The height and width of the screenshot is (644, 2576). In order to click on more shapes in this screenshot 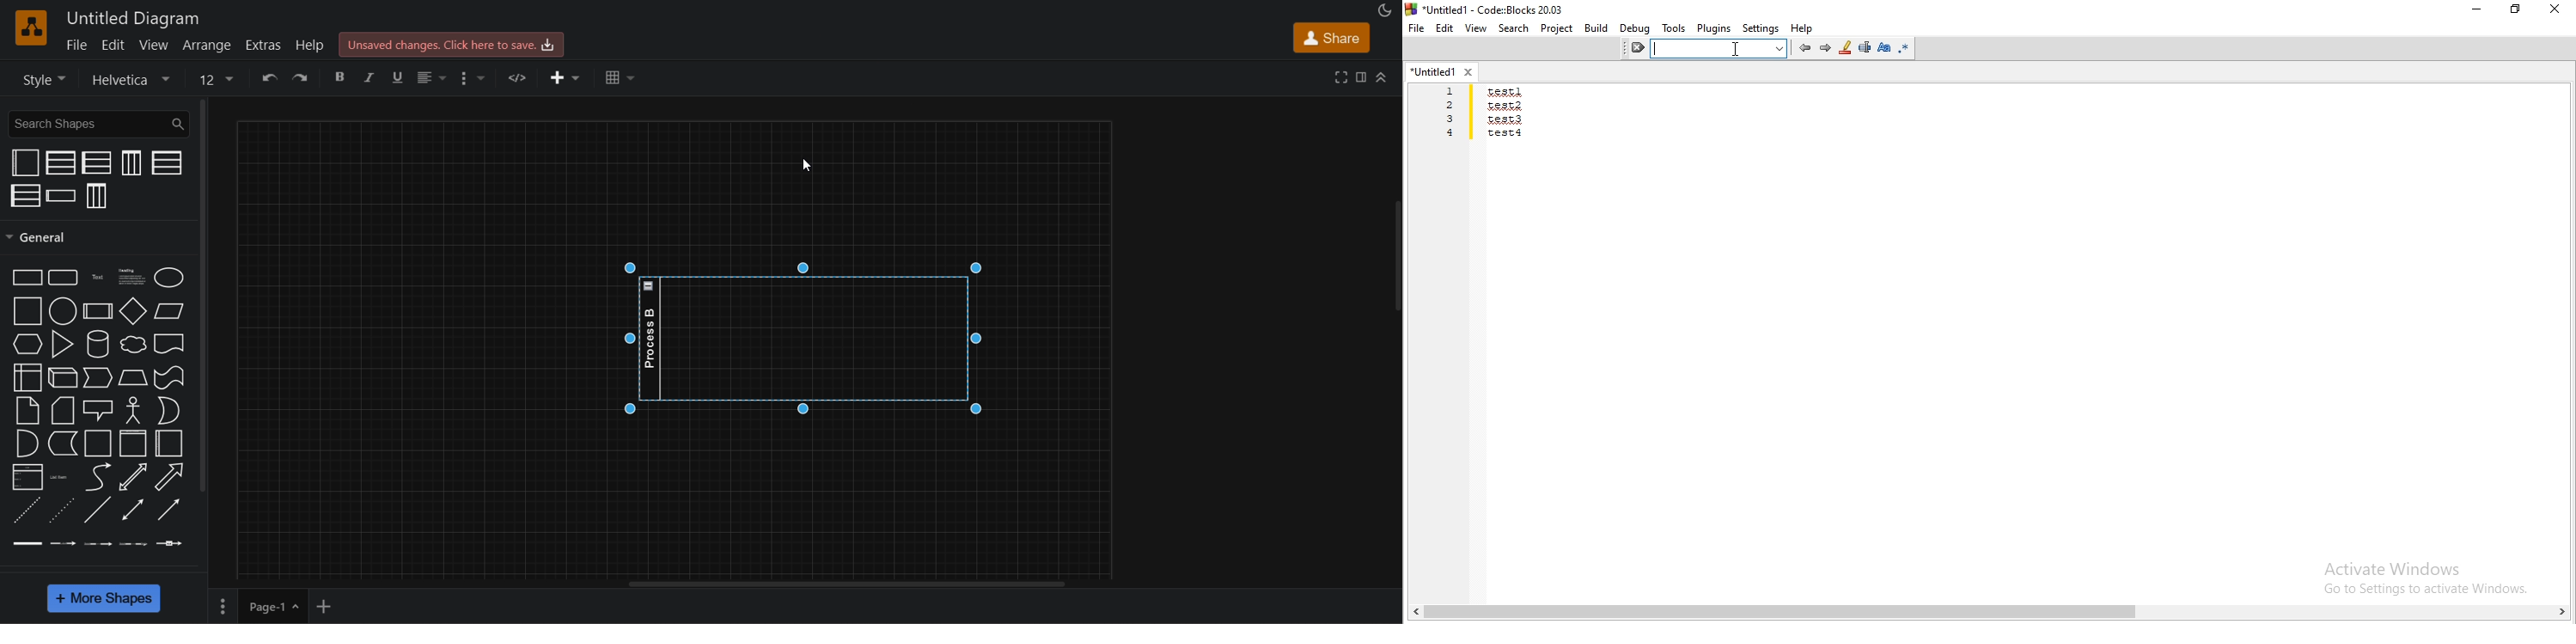, I will do `click(105, 599)`.